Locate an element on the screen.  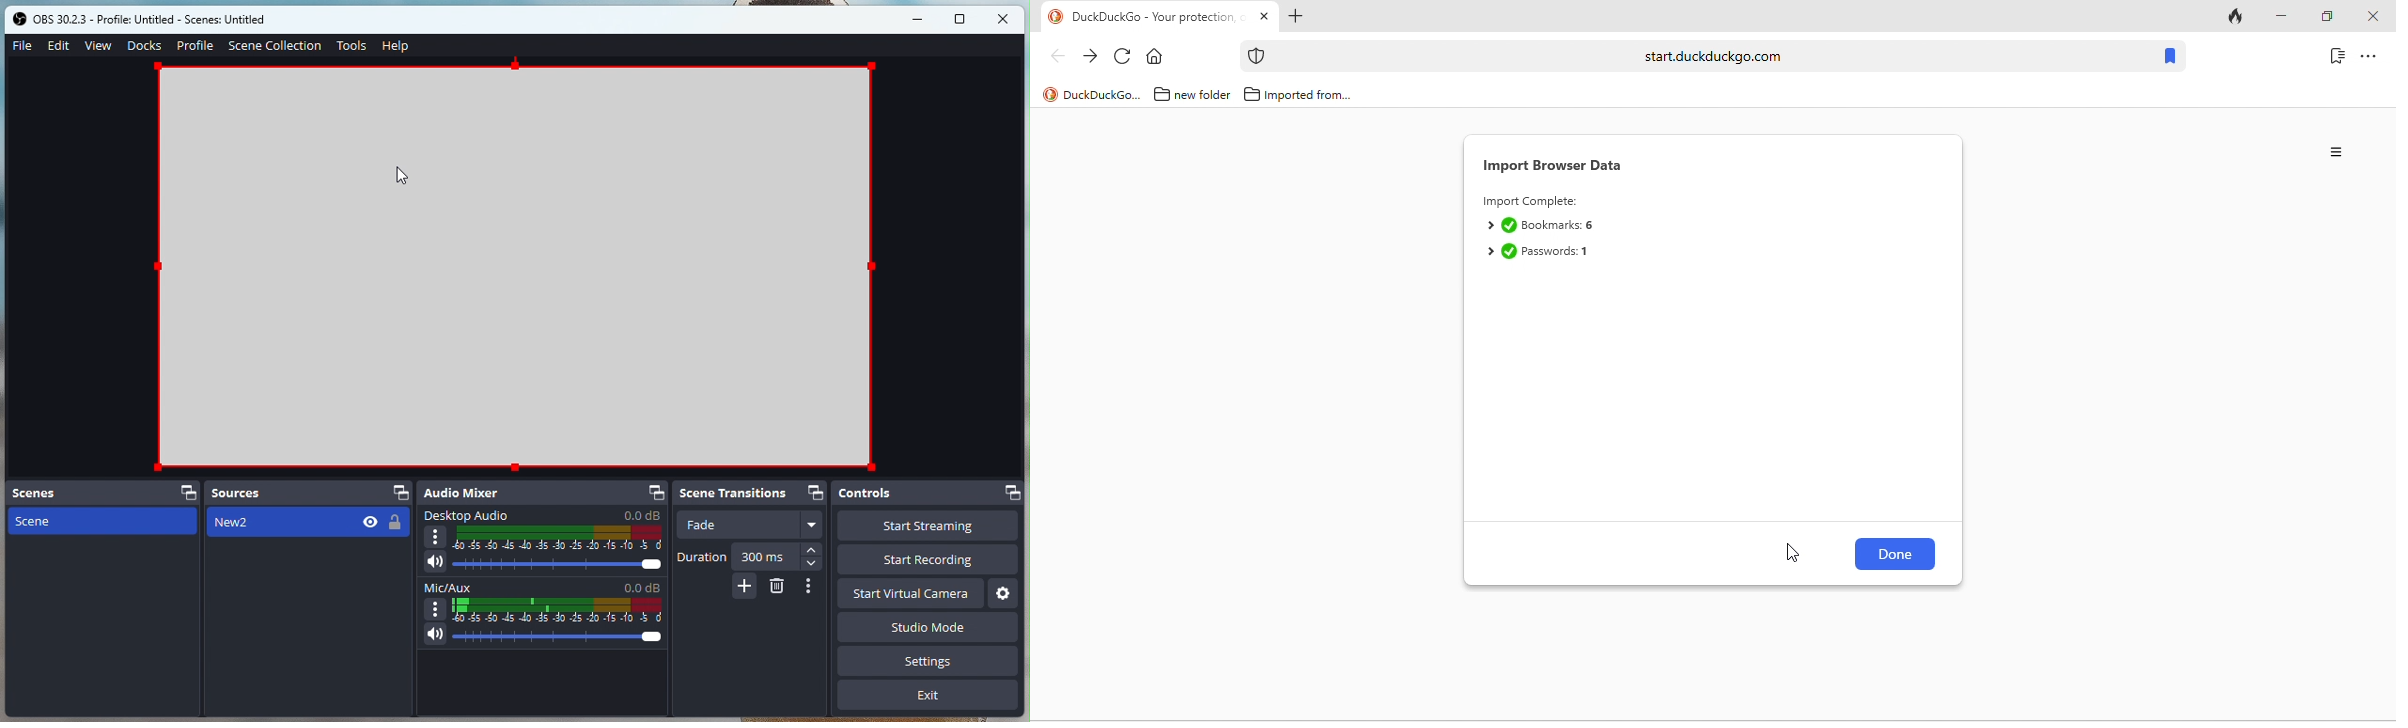
Settings is located at coordinates (932, 664).